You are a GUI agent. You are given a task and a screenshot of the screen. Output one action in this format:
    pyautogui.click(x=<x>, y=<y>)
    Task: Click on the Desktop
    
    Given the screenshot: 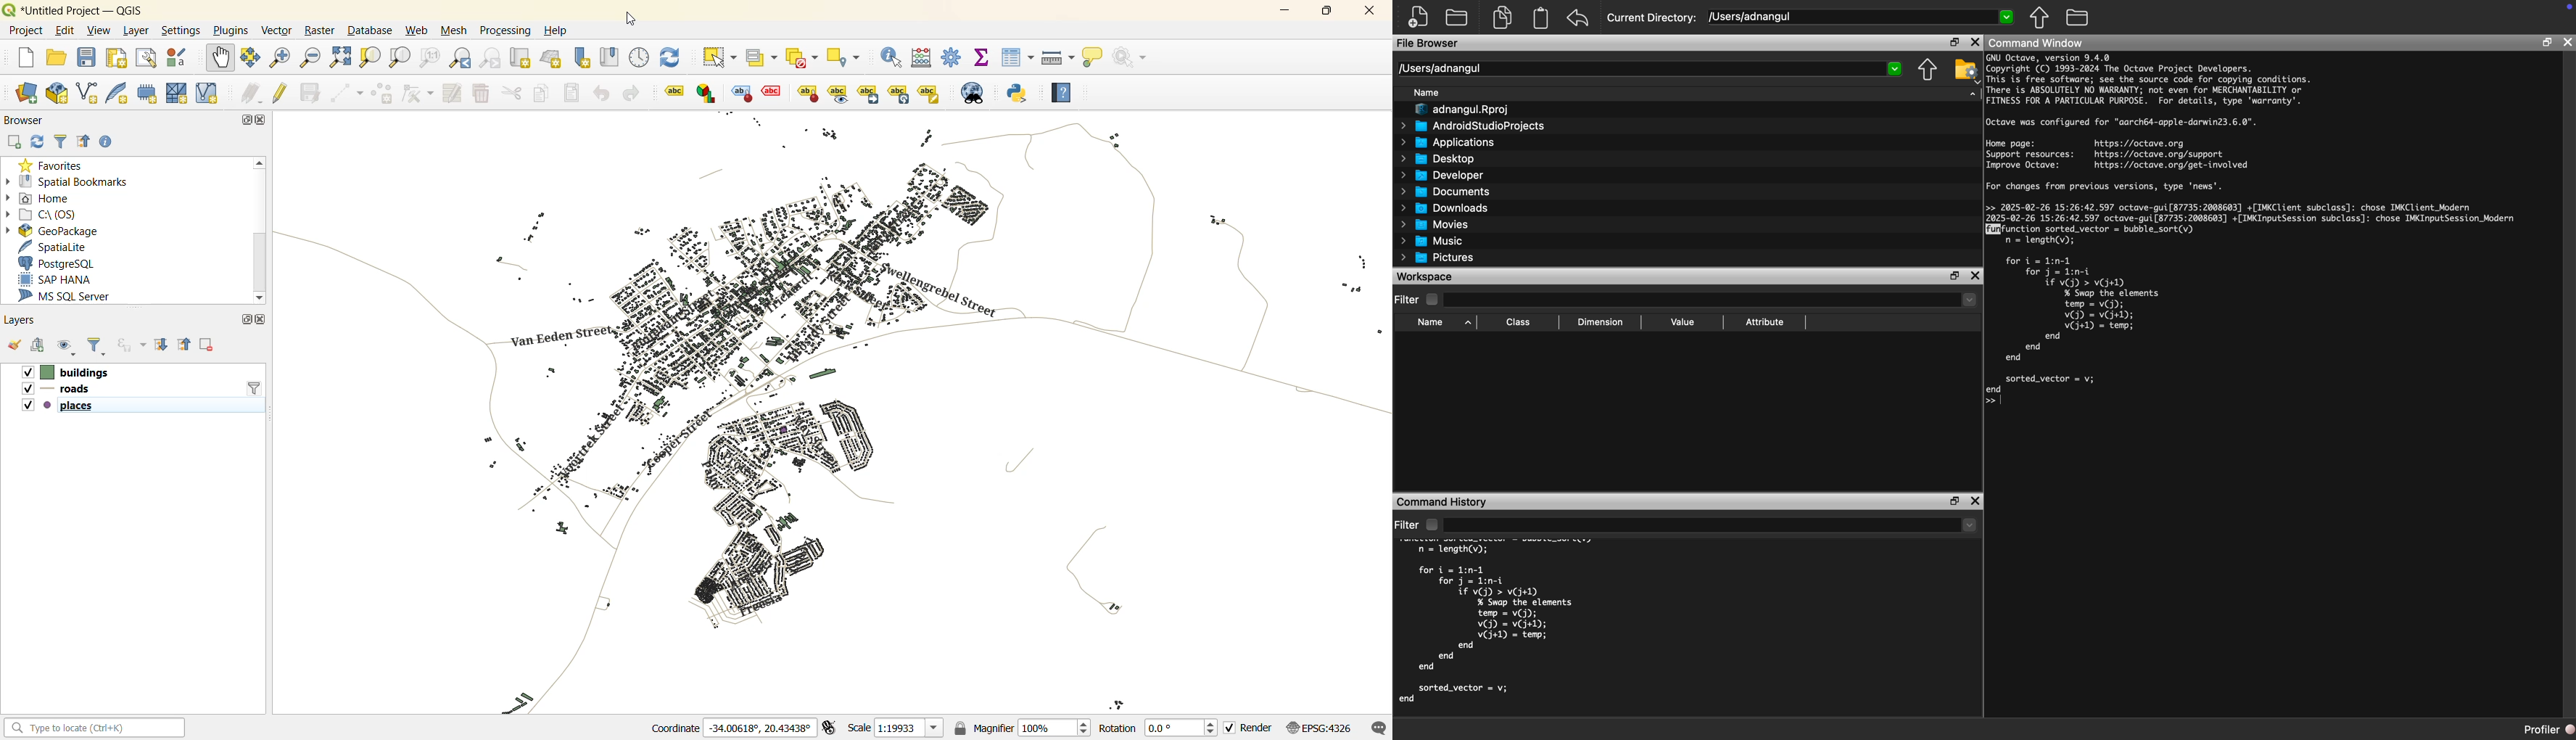 What is the action you would take?
    pyautogui.click(x=1438, y=159)
    